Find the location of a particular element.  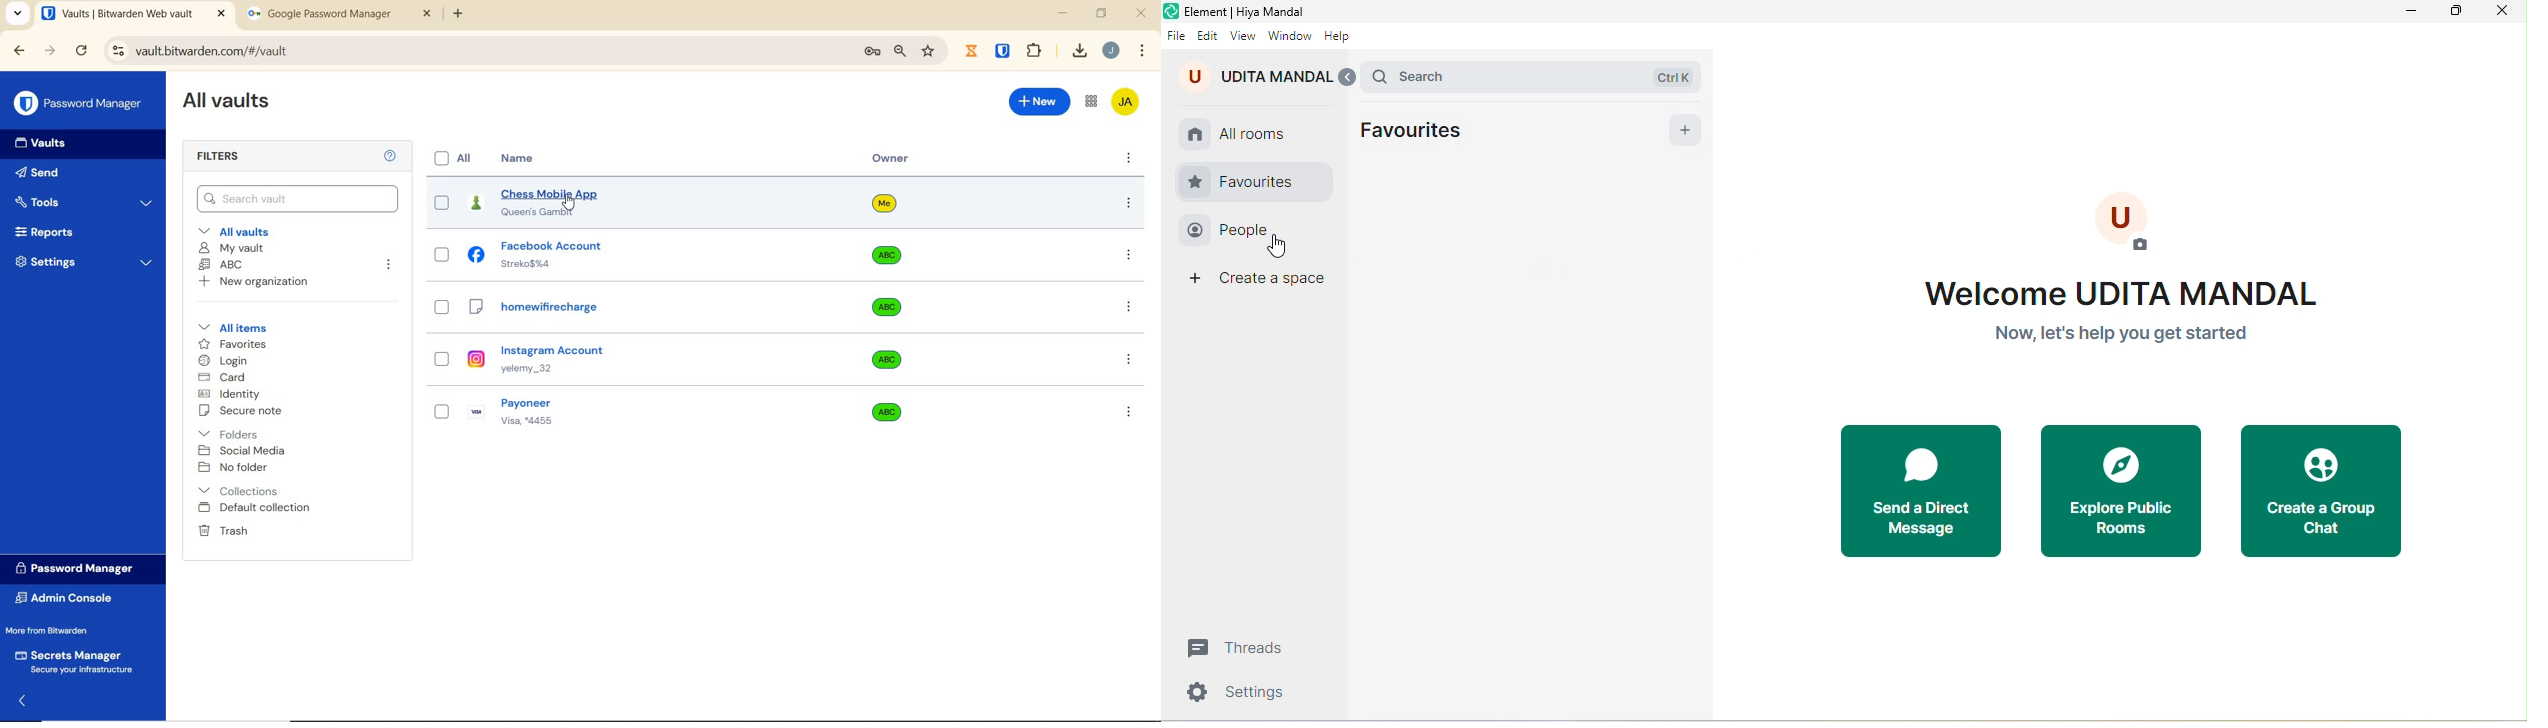

extensions is located at coordinates (1005, 50).